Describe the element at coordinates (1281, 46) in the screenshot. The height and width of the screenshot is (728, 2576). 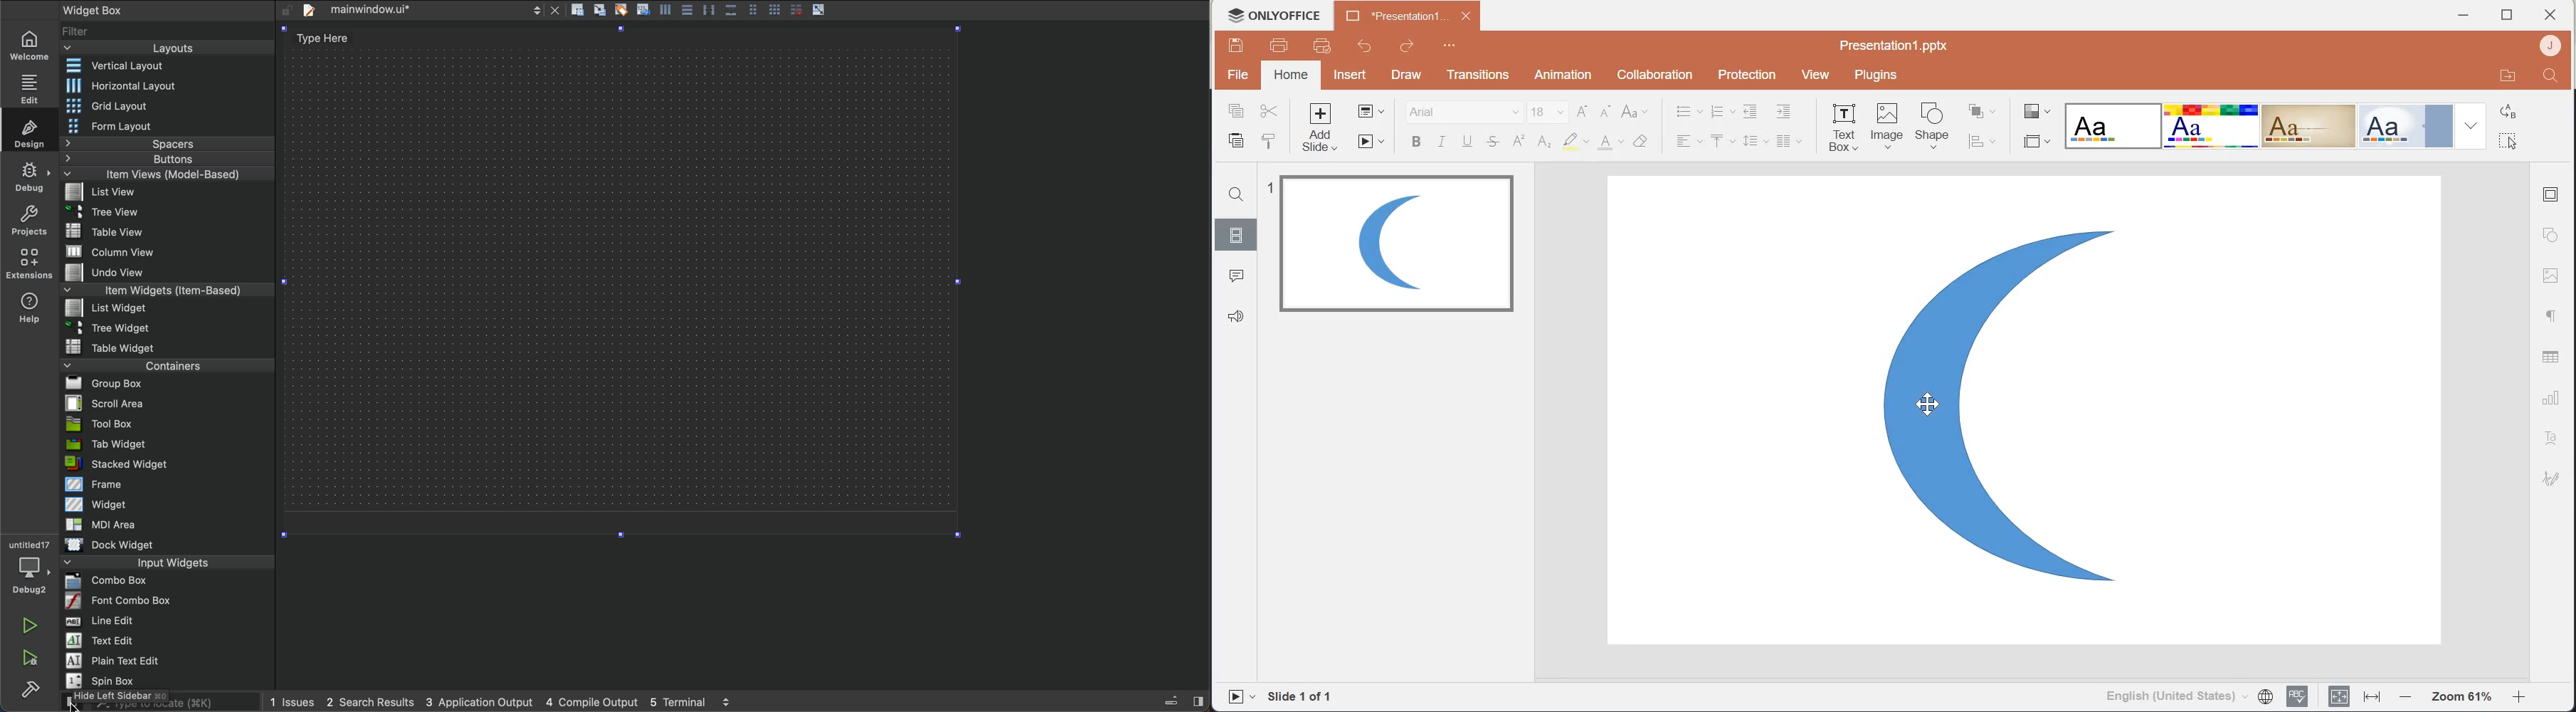
I see `Print file` at that location.